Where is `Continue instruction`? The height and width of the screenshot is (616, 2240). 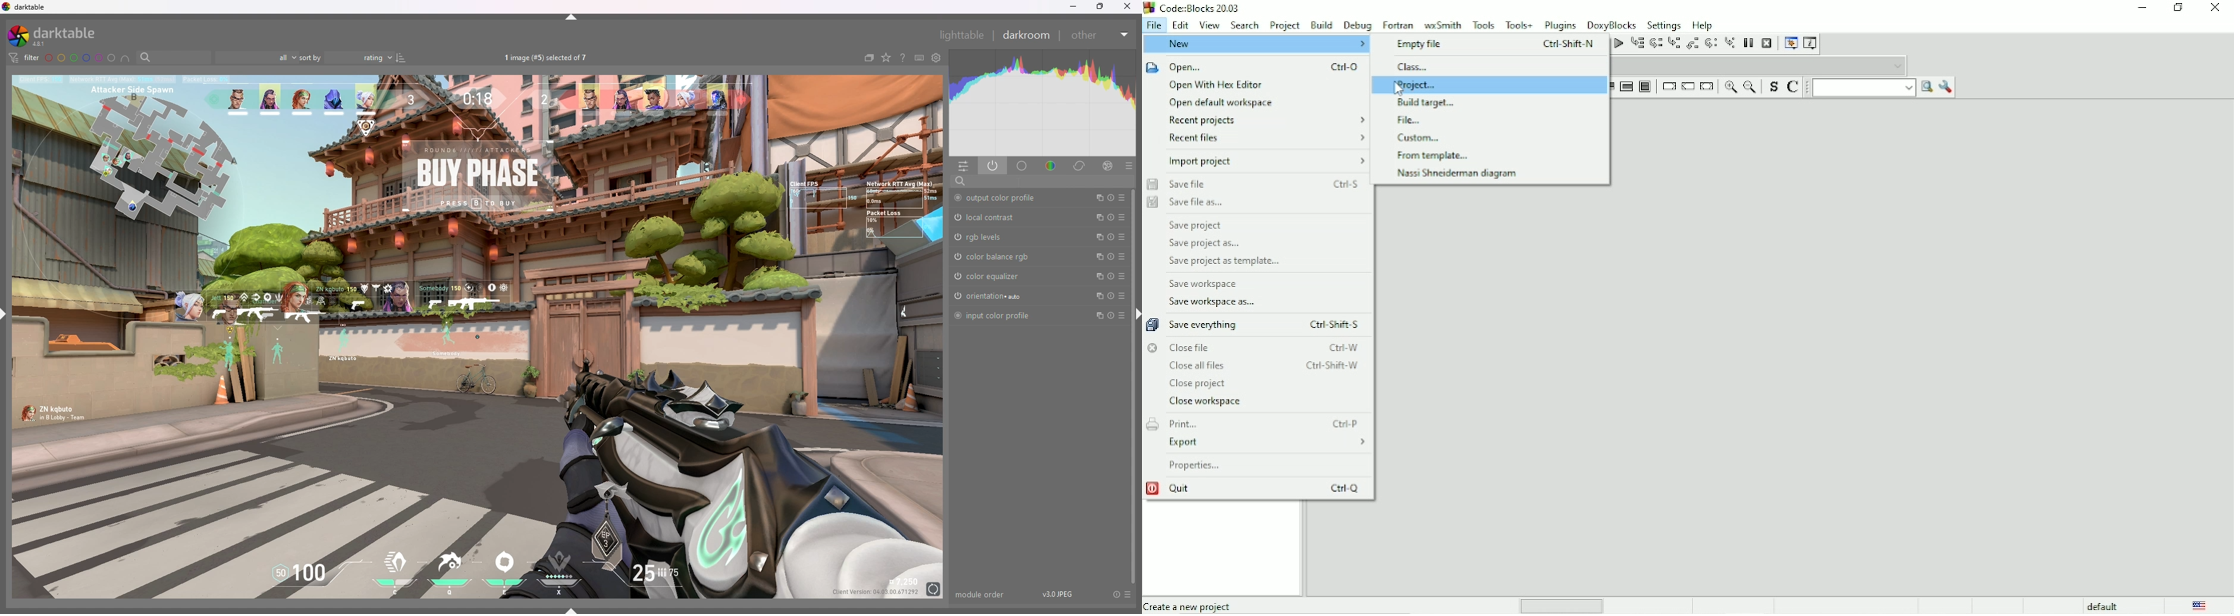 Continue instruction is located at coordinates (1687, 87).